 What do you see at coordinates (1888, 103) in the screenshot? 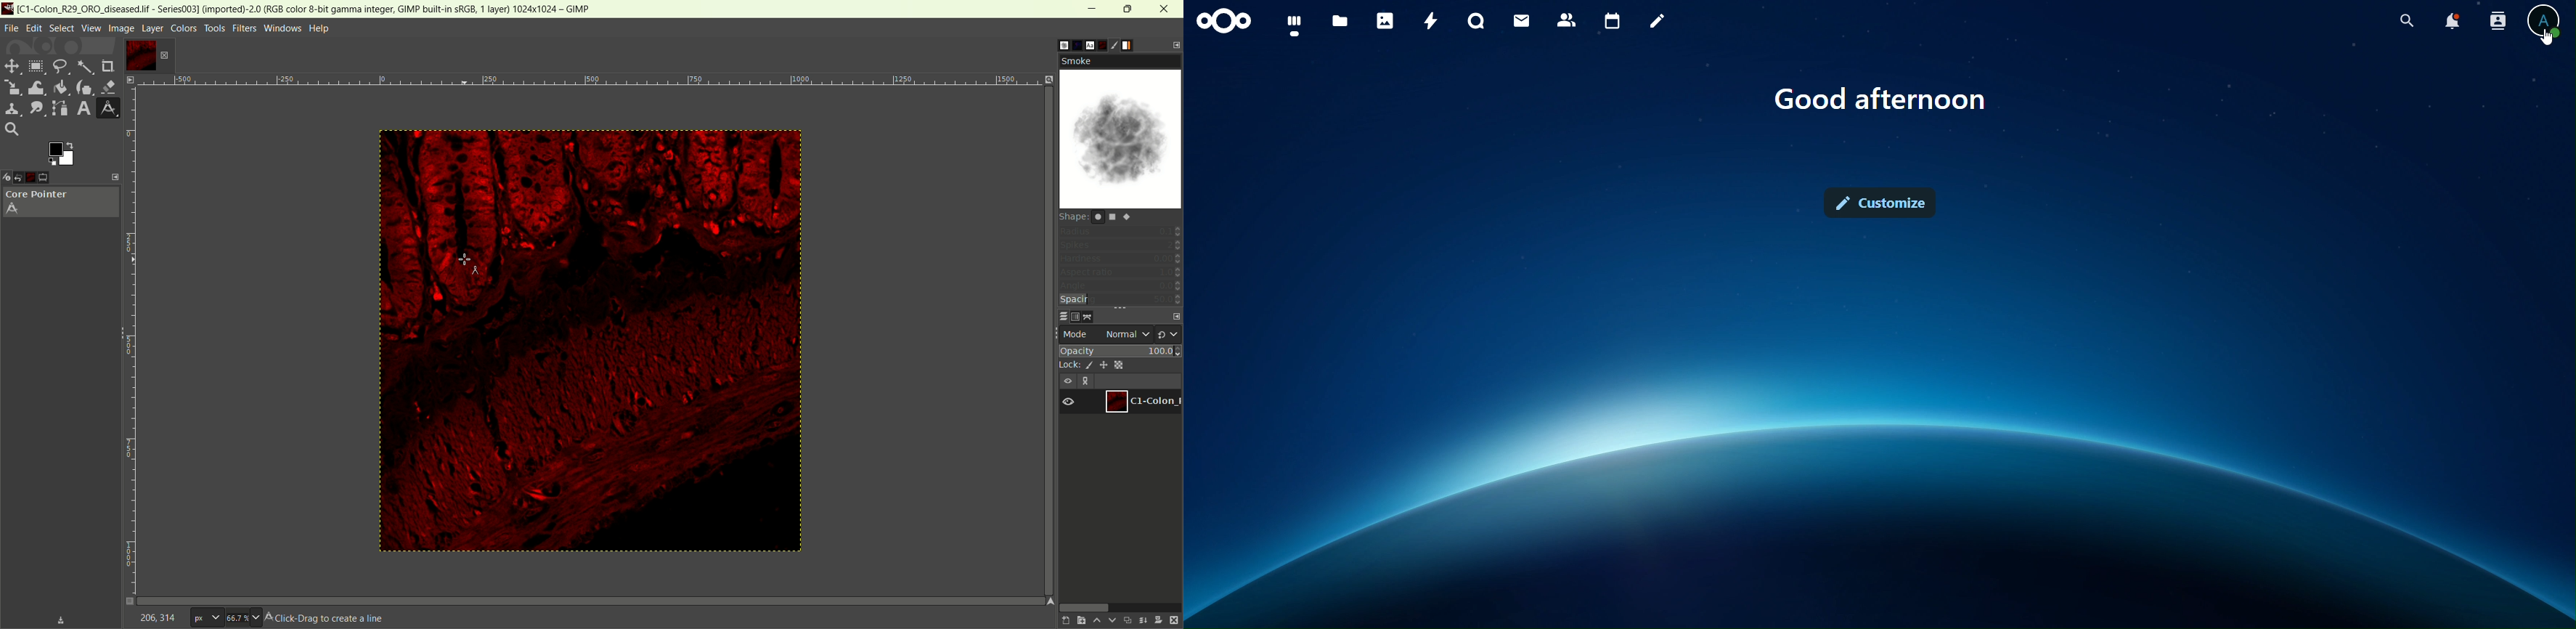
I see `good afternoon` at bounding box center [1888, 103].